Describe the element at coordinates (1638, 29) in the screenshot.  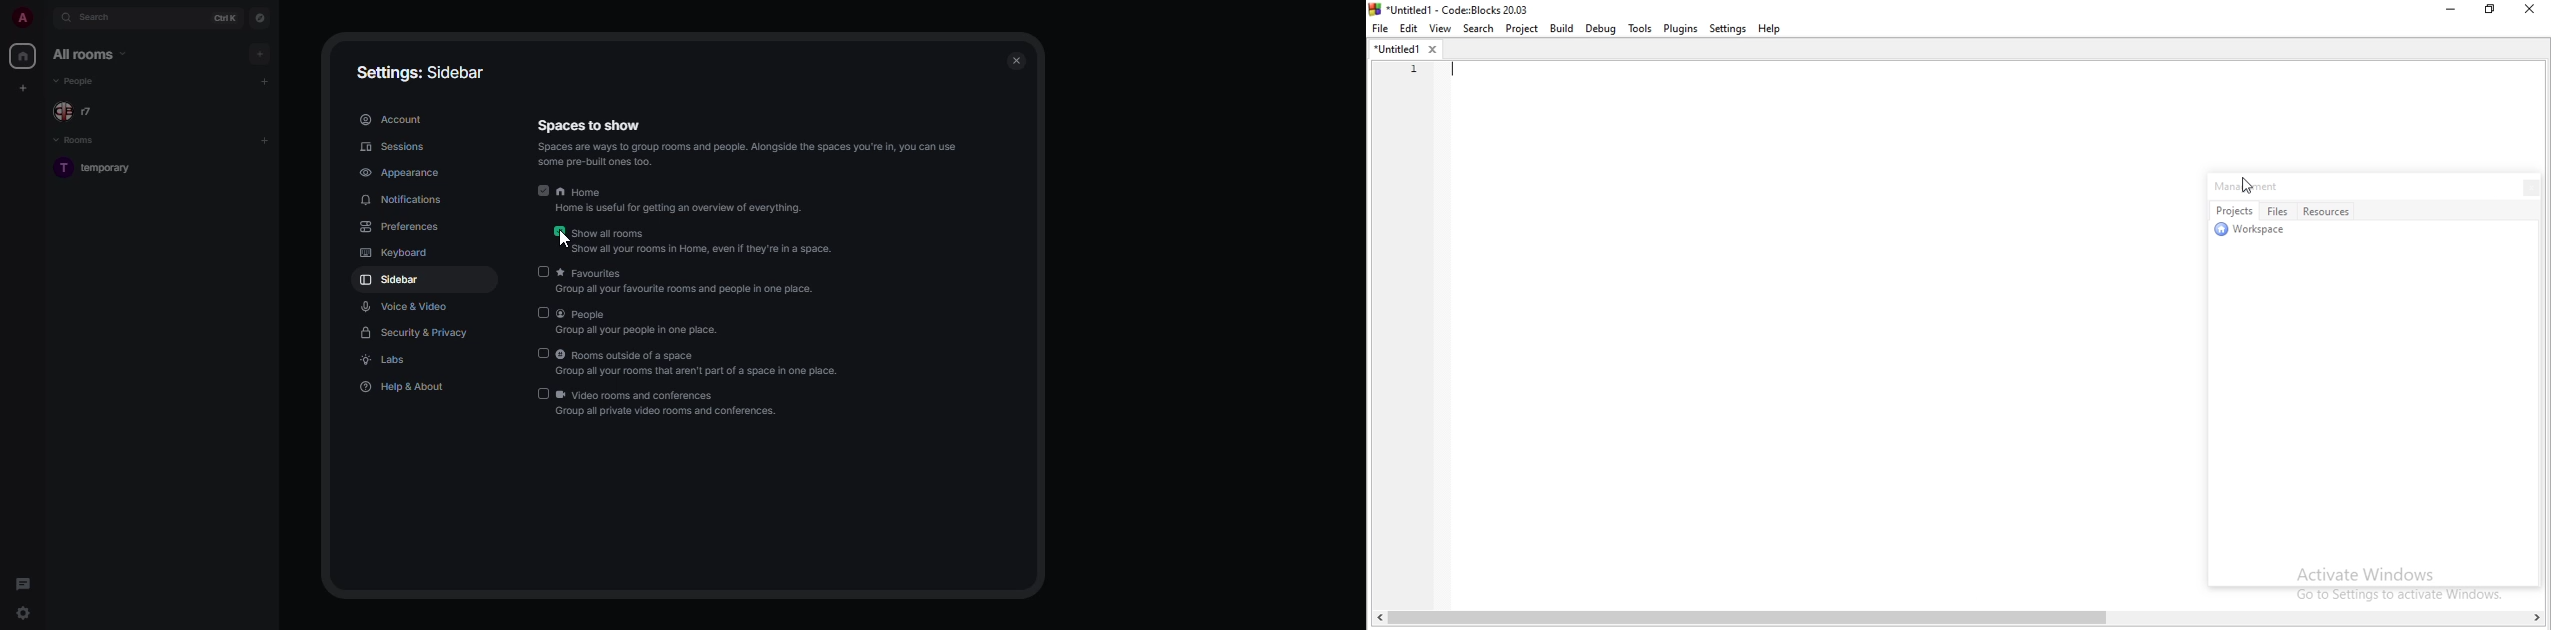
I see `Tools ` at that location.